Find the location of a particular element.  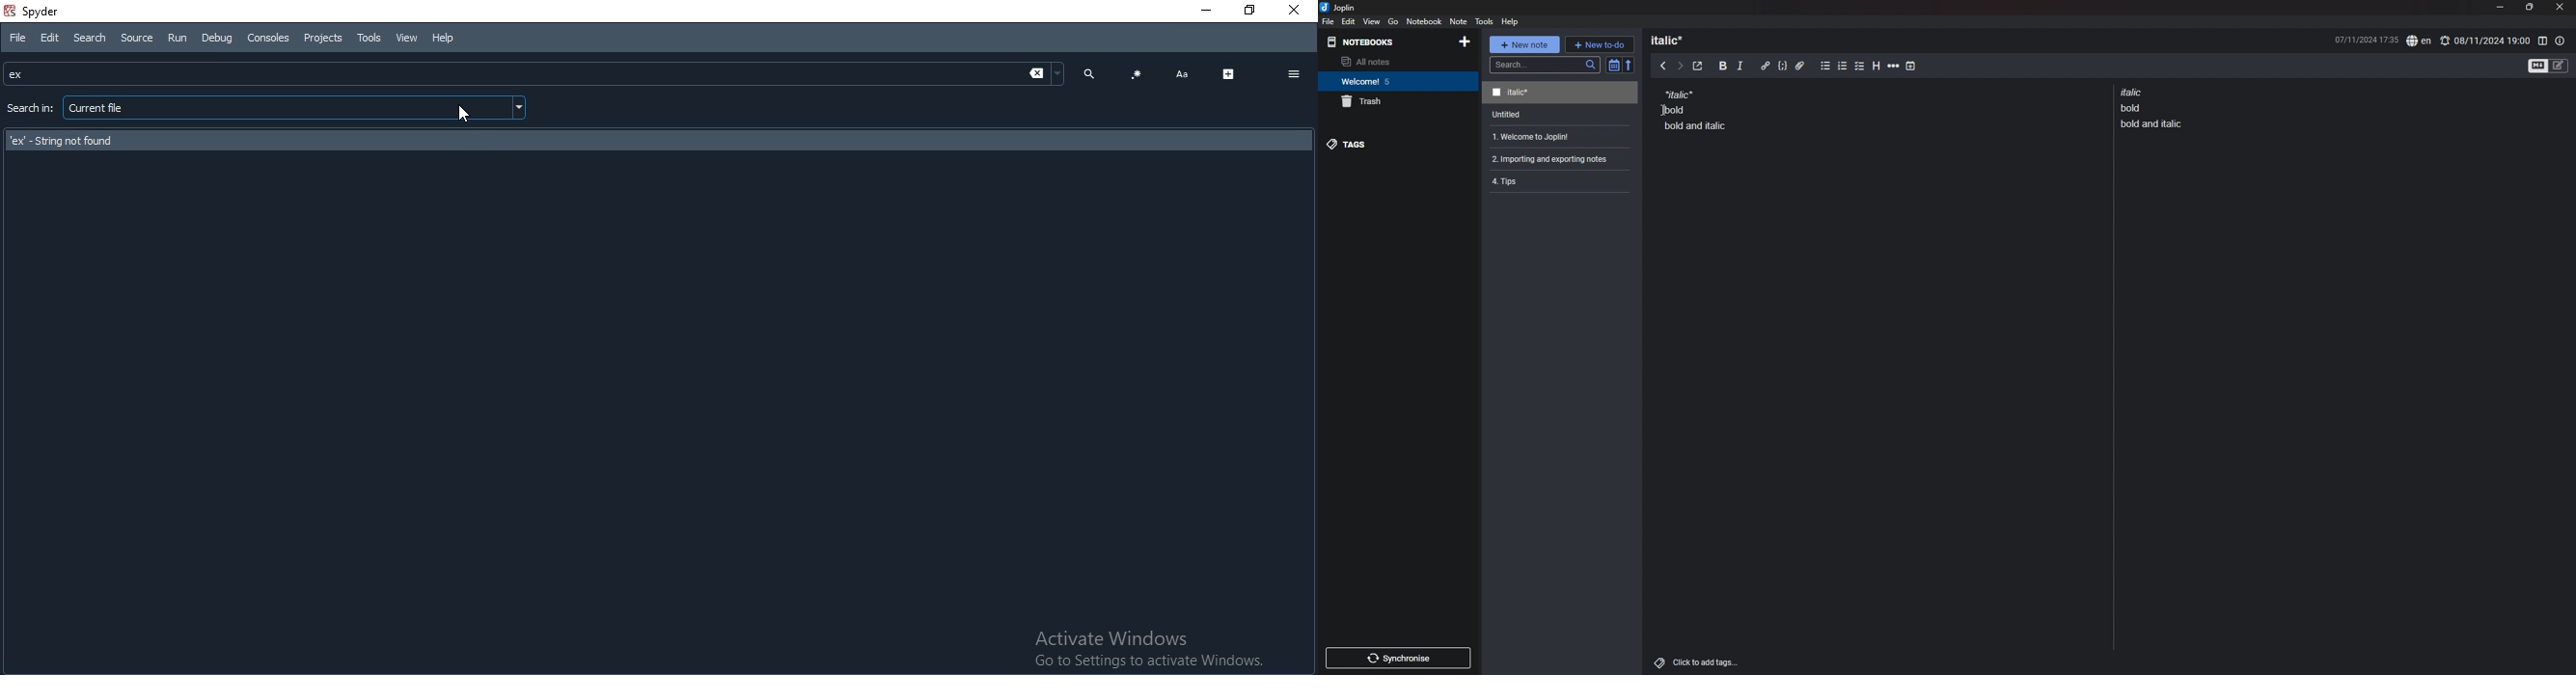

Close is located at coordinates (1298, 12).